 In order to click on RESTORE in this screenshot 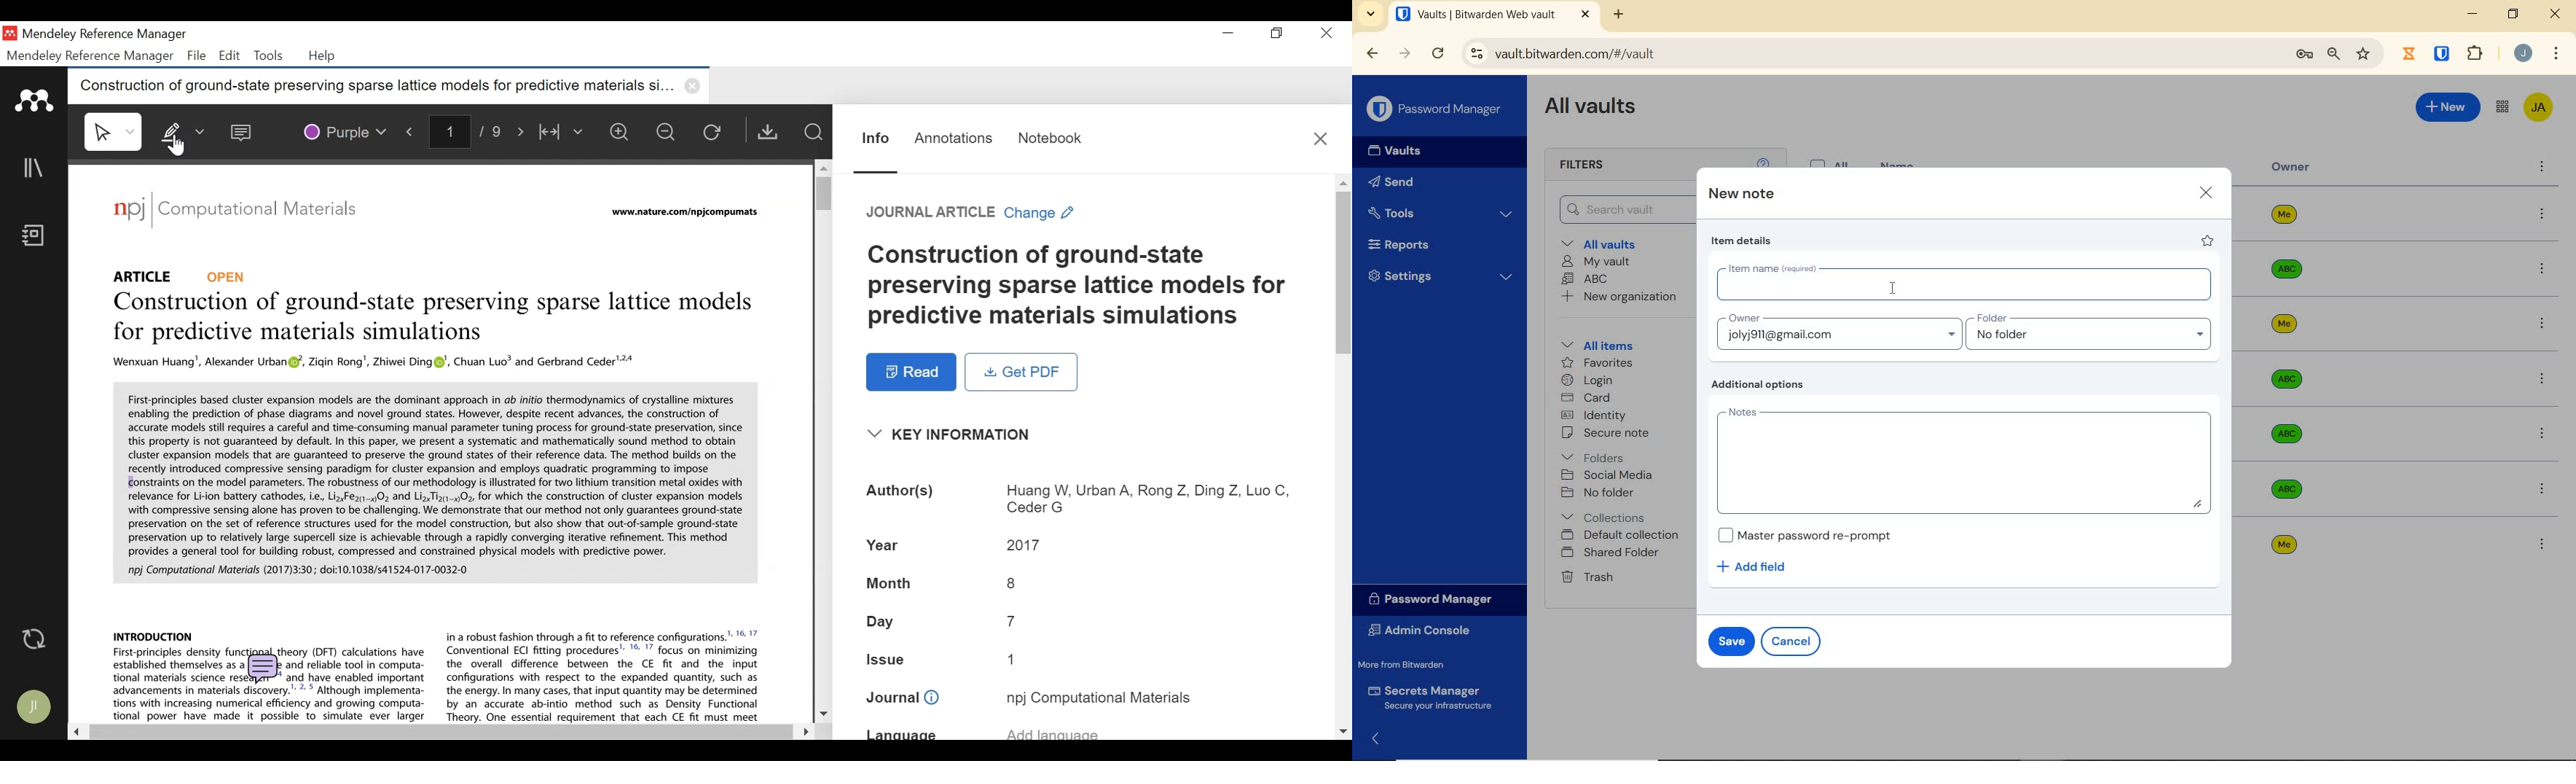, I will do `click(2513, 16)`.